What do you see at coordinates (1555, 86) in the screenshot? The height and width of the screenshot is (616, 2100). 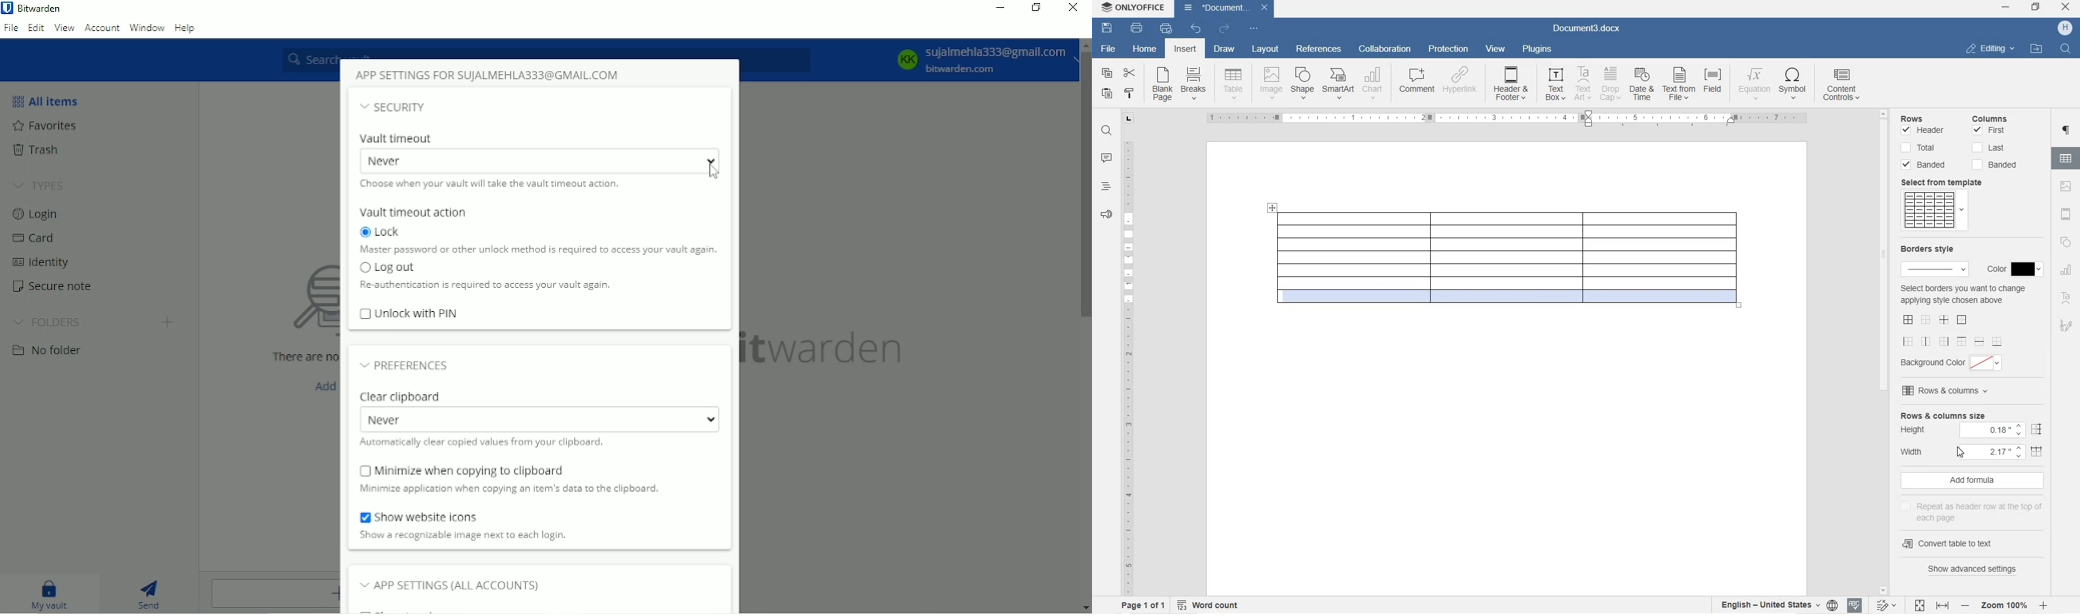 I see `TEXT BOX` at bounding box center [1555, 86].